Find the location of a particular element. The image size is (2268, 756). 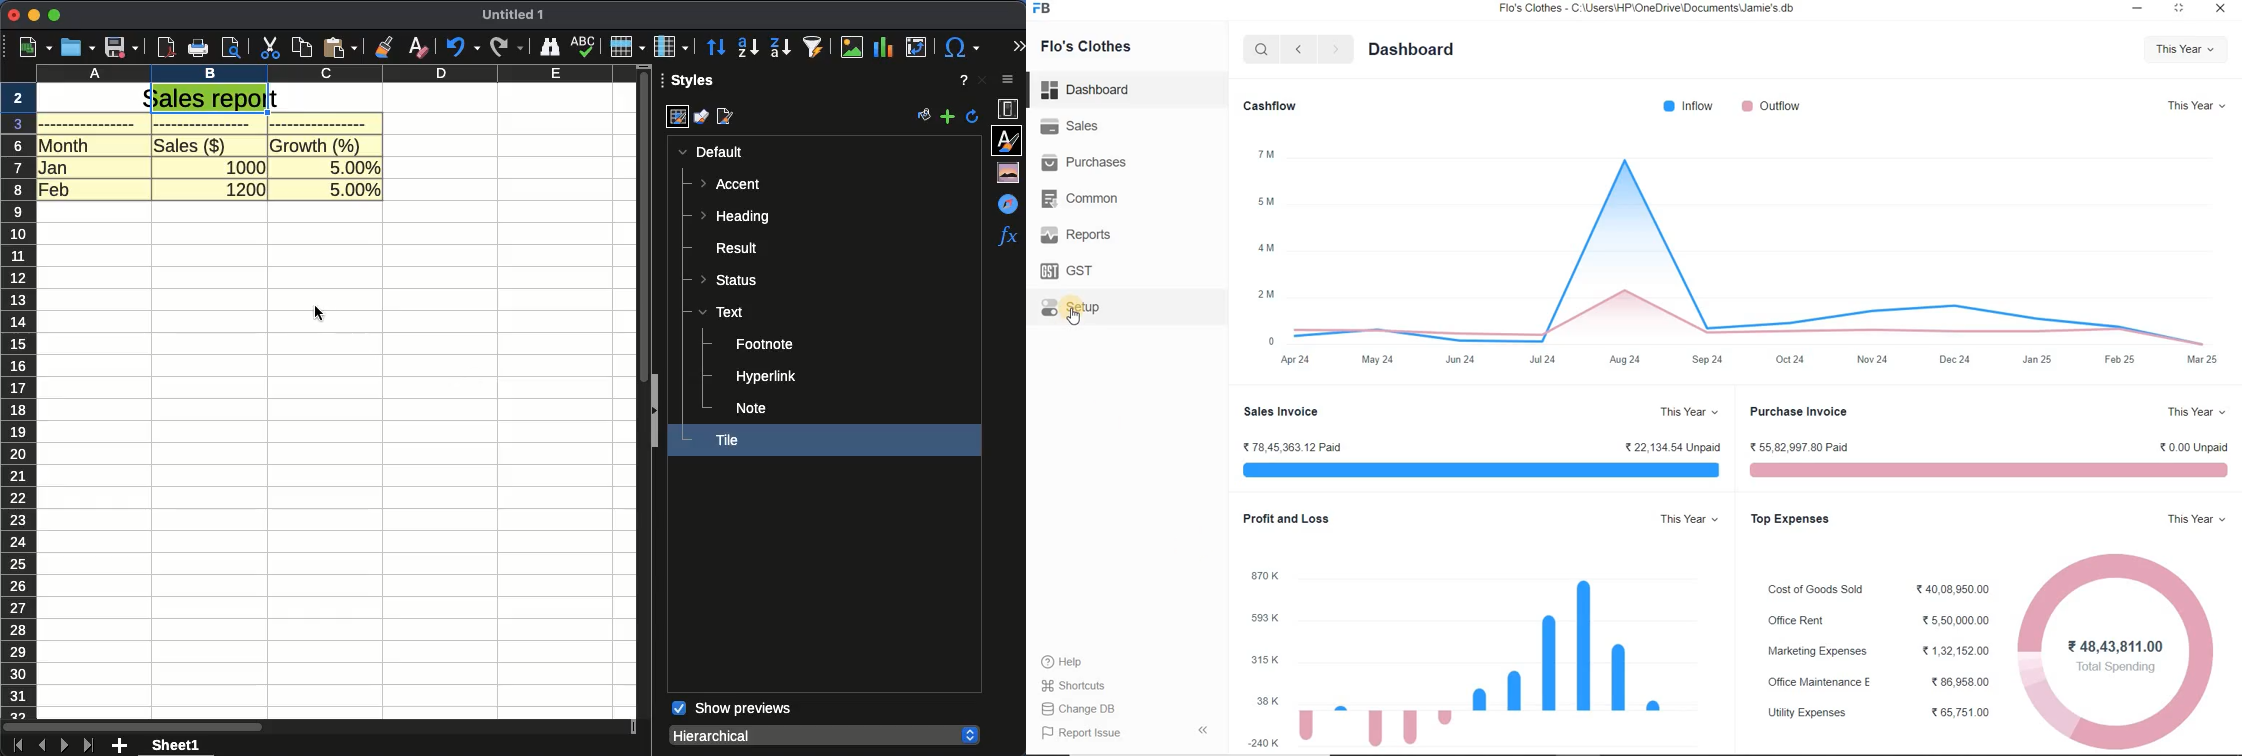

Report issue is located at coordinates (1082, 734).